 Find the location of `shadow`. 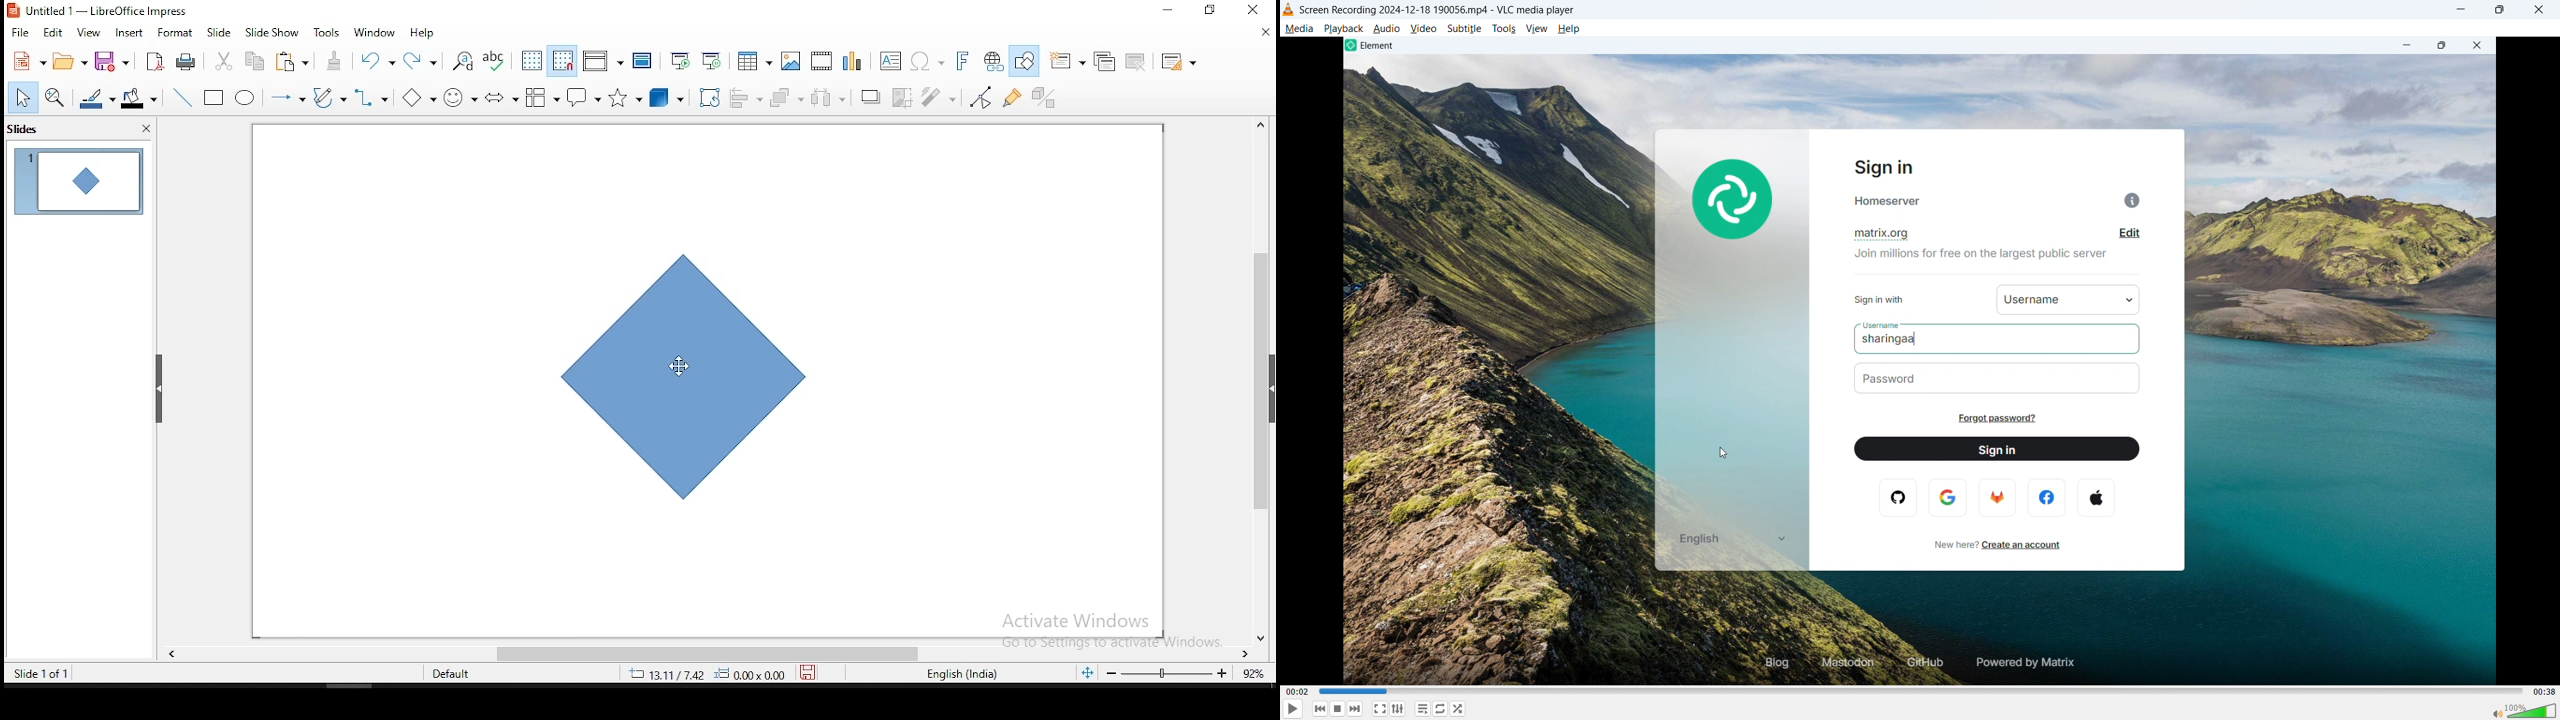

shadow is located at coordinates (871, 96).